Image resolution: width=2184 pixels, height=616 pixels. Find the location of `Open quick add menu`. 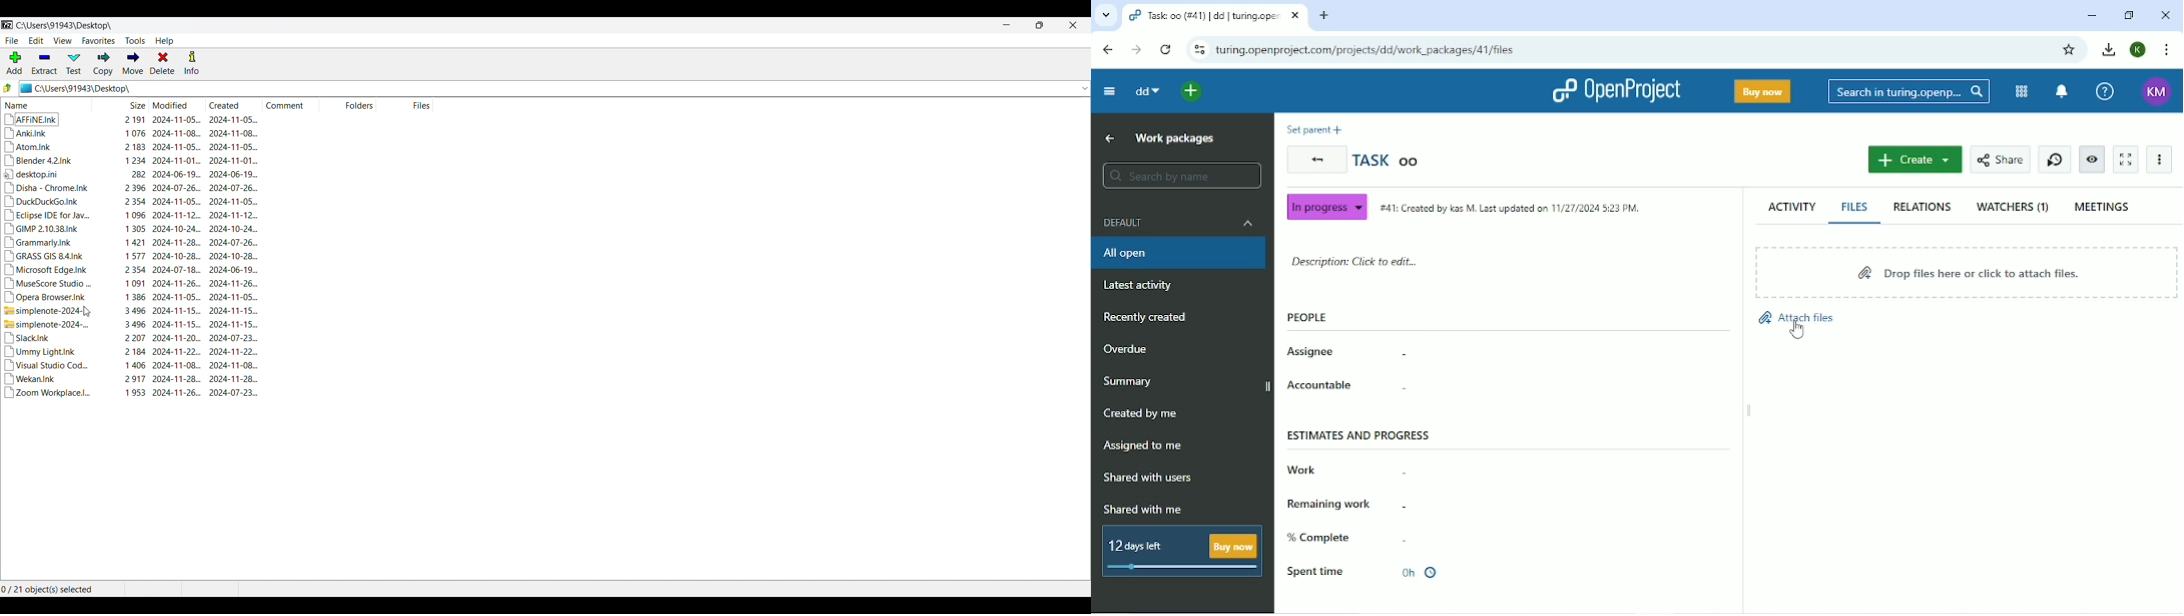

Open quick add menu is located at coordinates (1192, 93).